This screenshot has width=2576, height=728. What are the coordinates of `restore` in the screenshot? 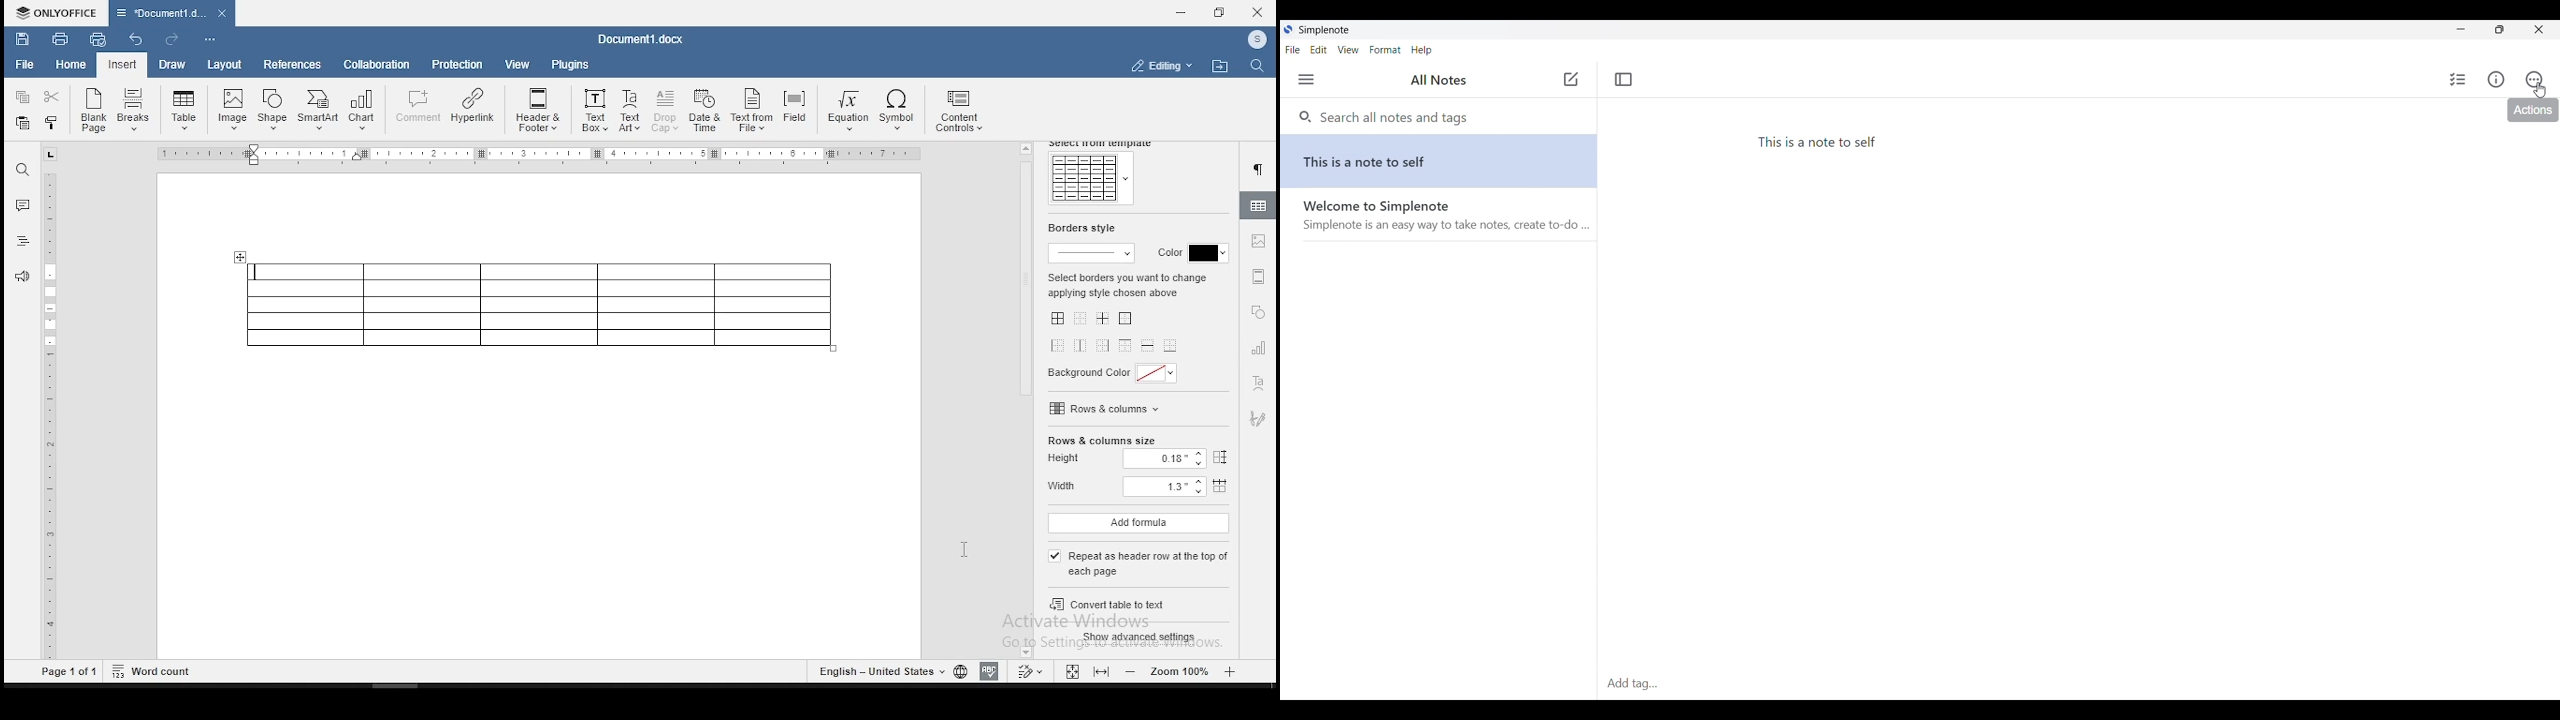 It's located at (1219, 13).